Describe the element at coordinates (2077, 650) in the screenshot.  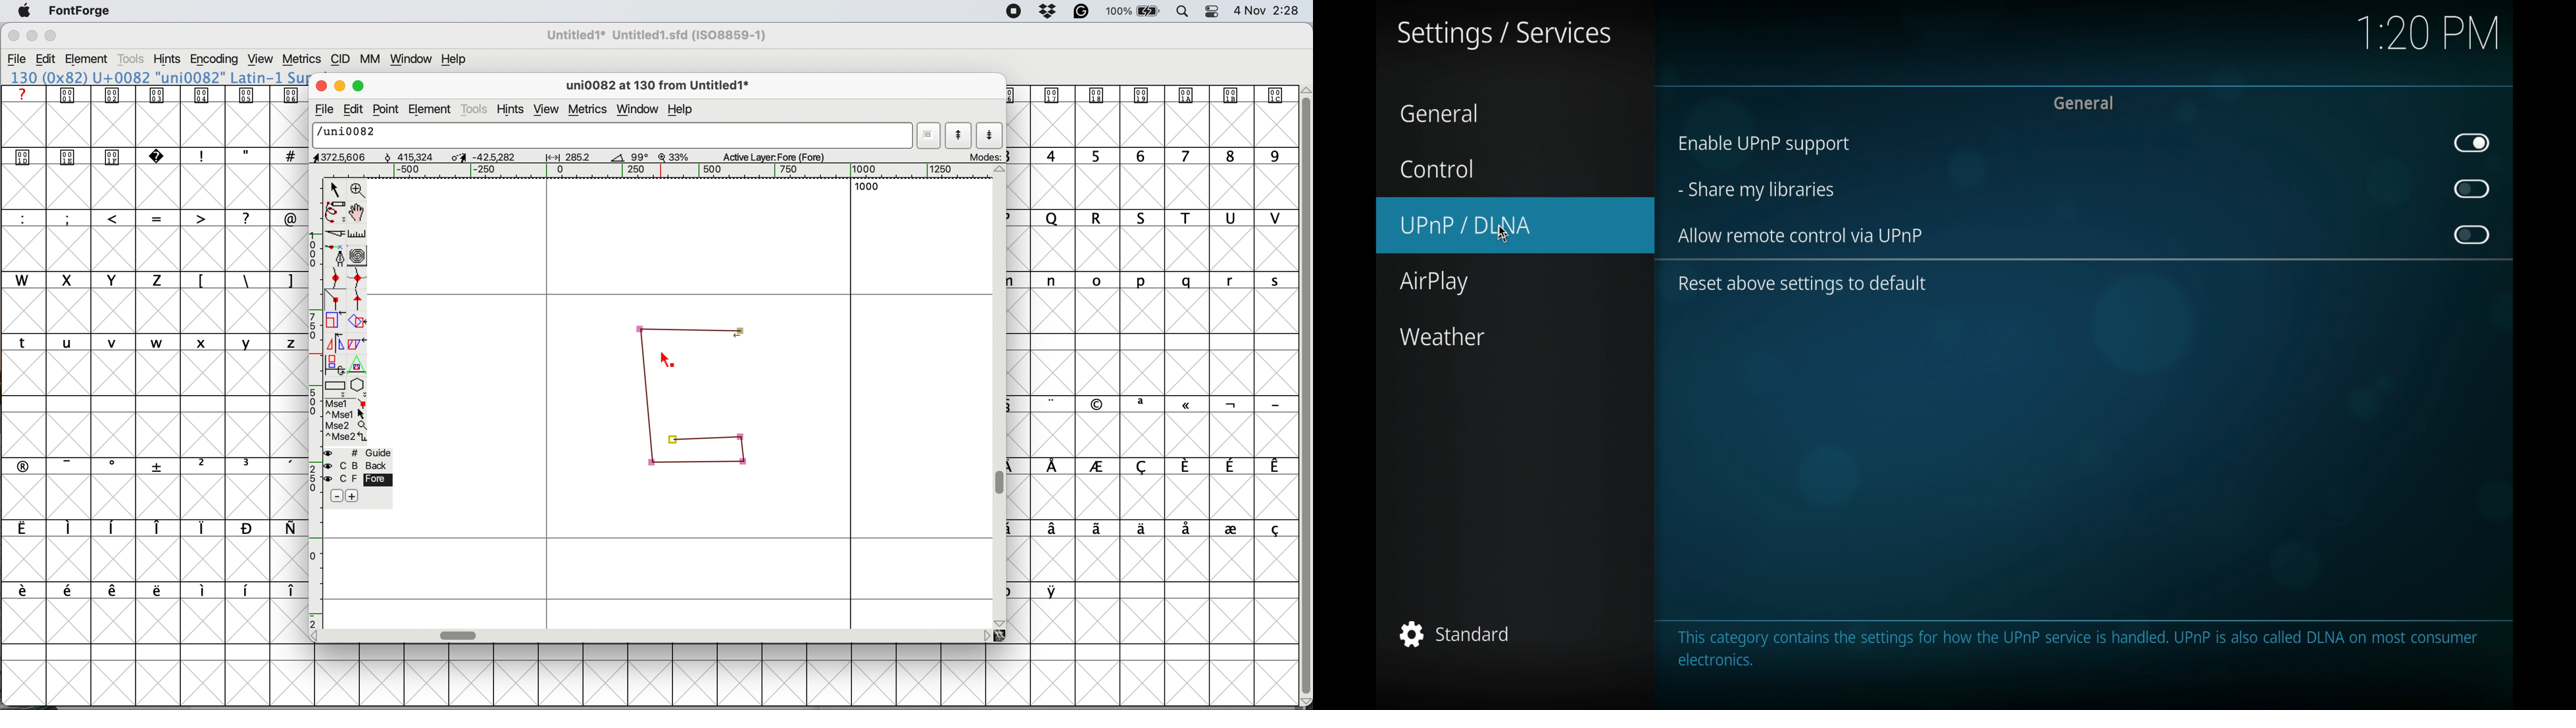
I see `info` at that location.